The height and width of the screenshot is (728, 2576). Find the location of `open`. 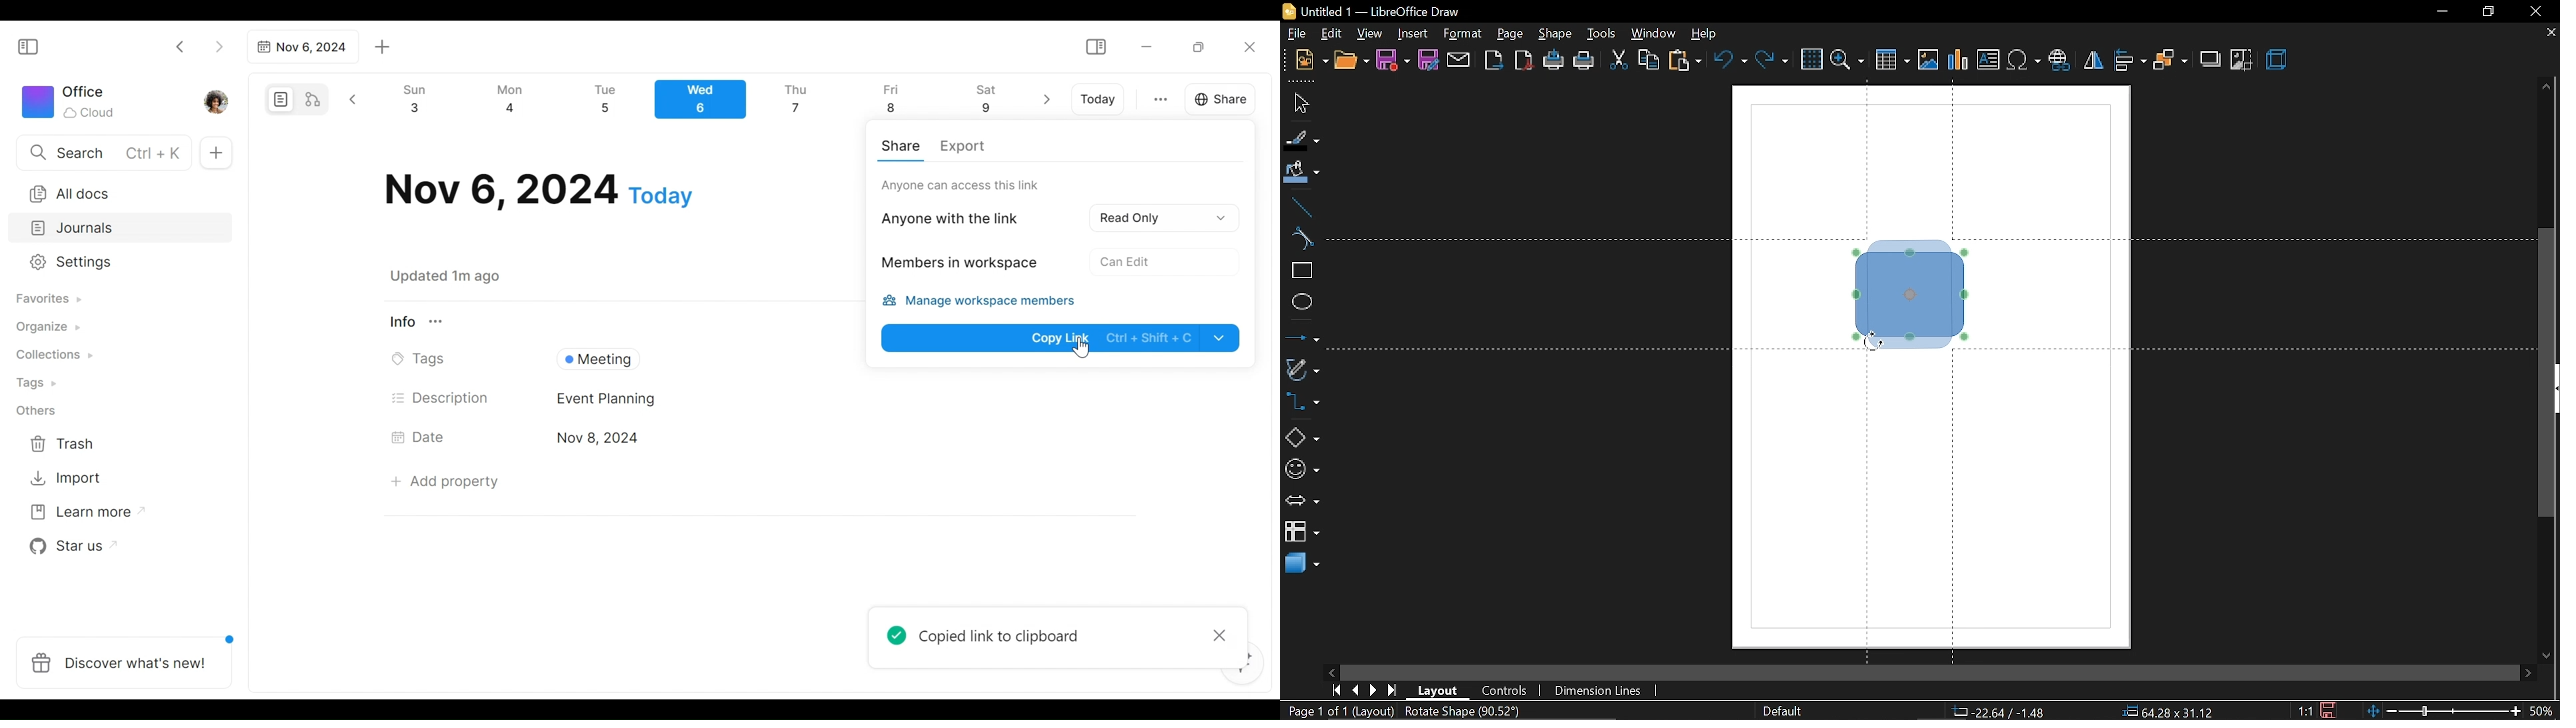

open is located at coordinates (1352, 61).